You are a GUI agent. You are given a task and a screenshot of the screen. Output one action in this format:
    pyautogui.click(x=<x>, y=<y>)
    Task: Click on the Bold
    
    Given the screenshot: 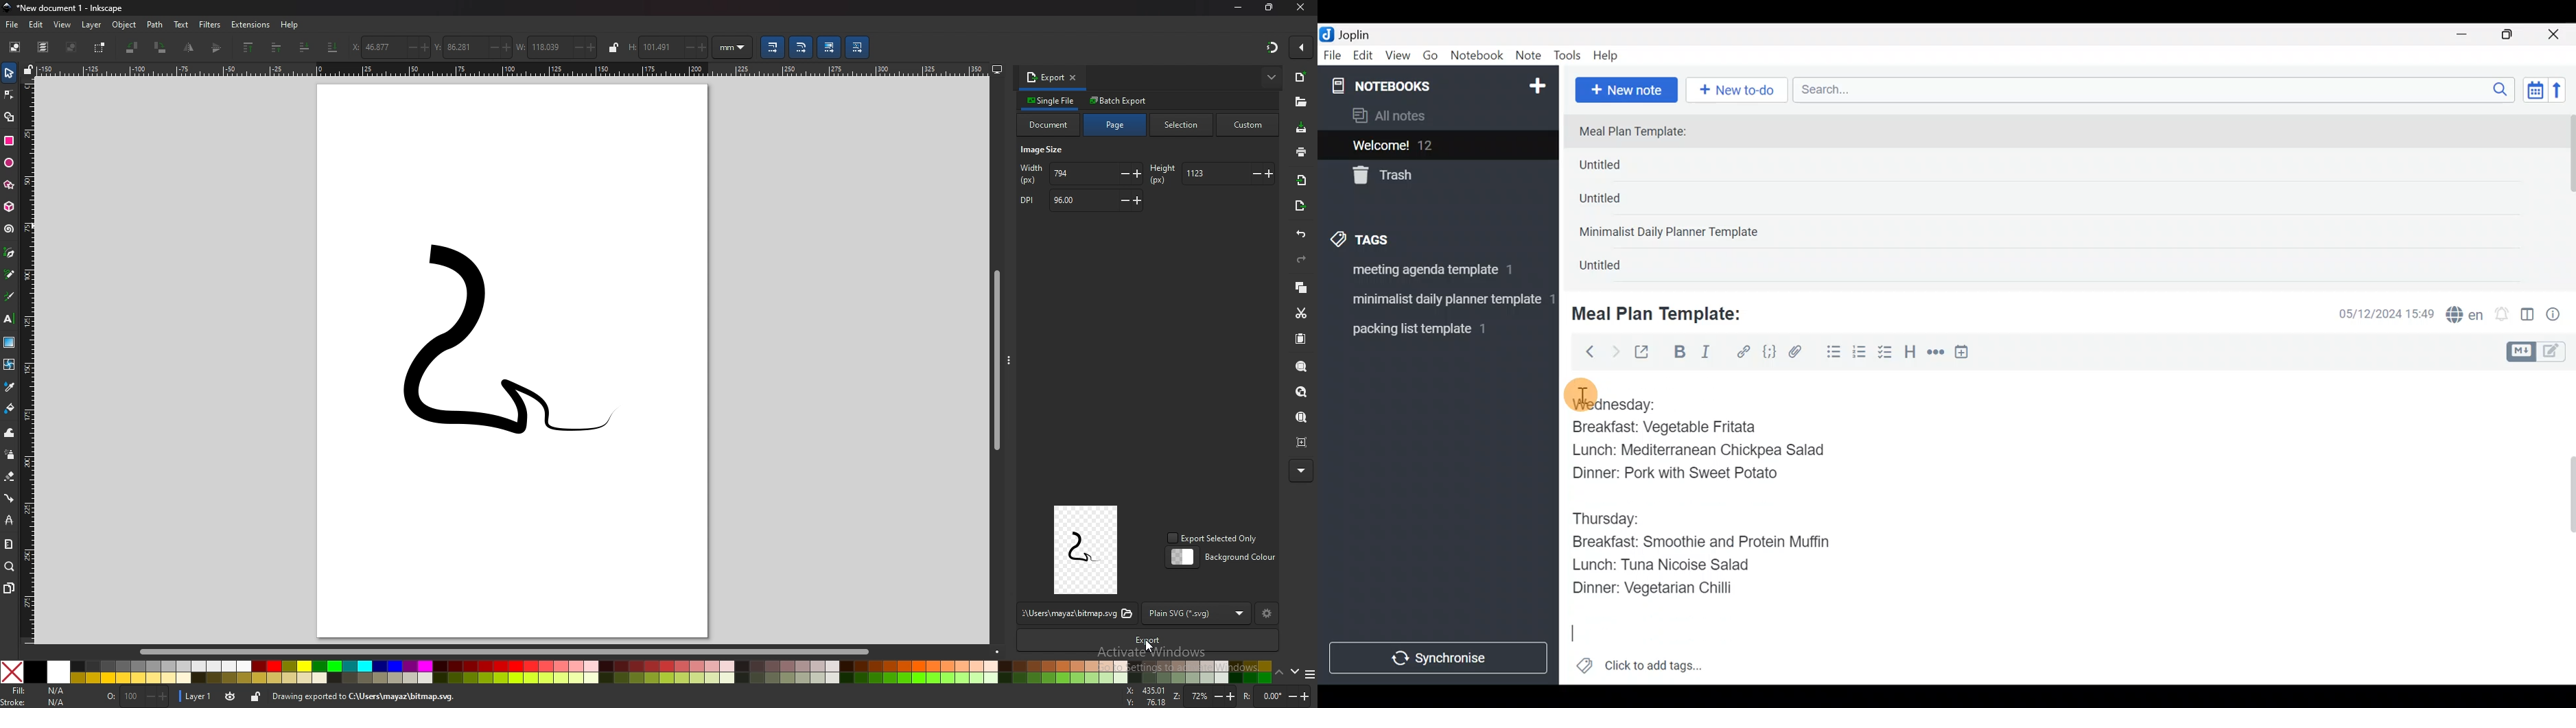 What is the action you would take?
    pyautogui.click(x=1679, y=353)
    